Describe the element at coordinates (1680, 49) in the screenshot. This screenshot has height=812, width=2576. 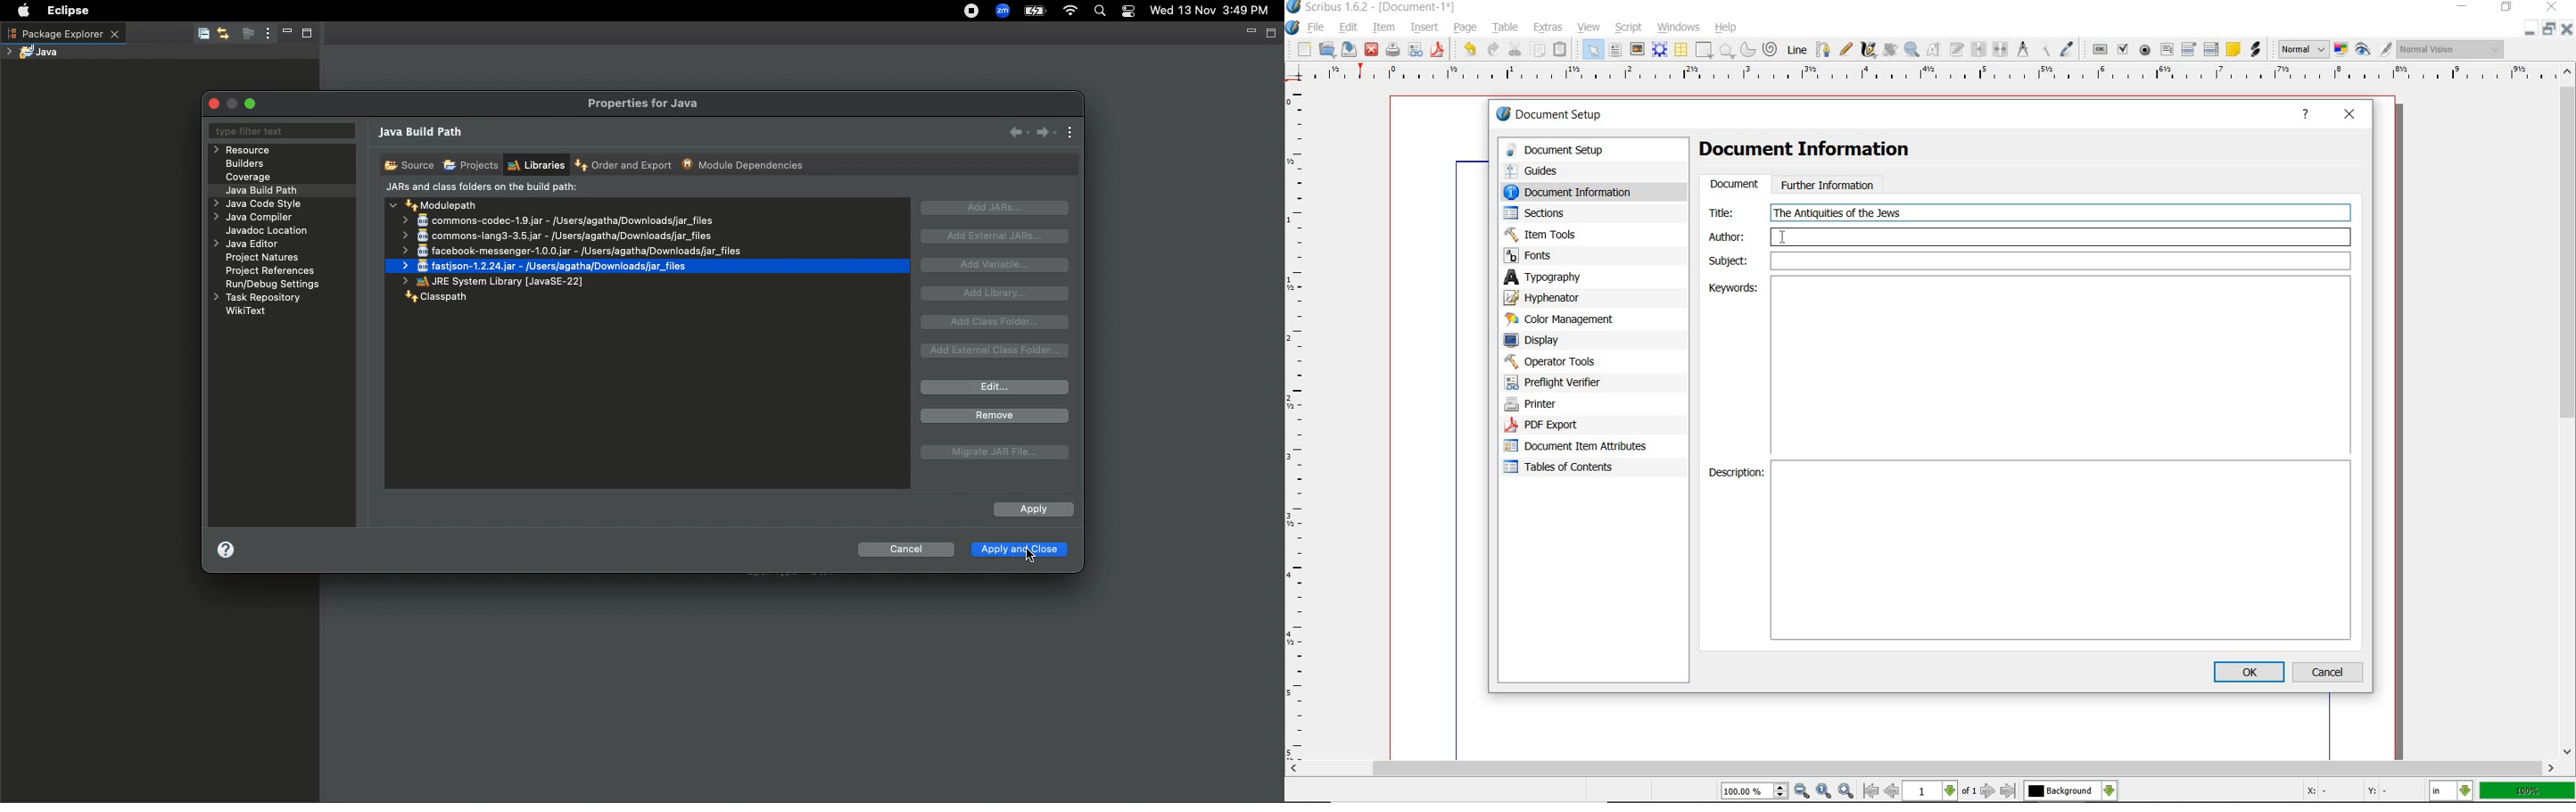
I see `table` at that location.